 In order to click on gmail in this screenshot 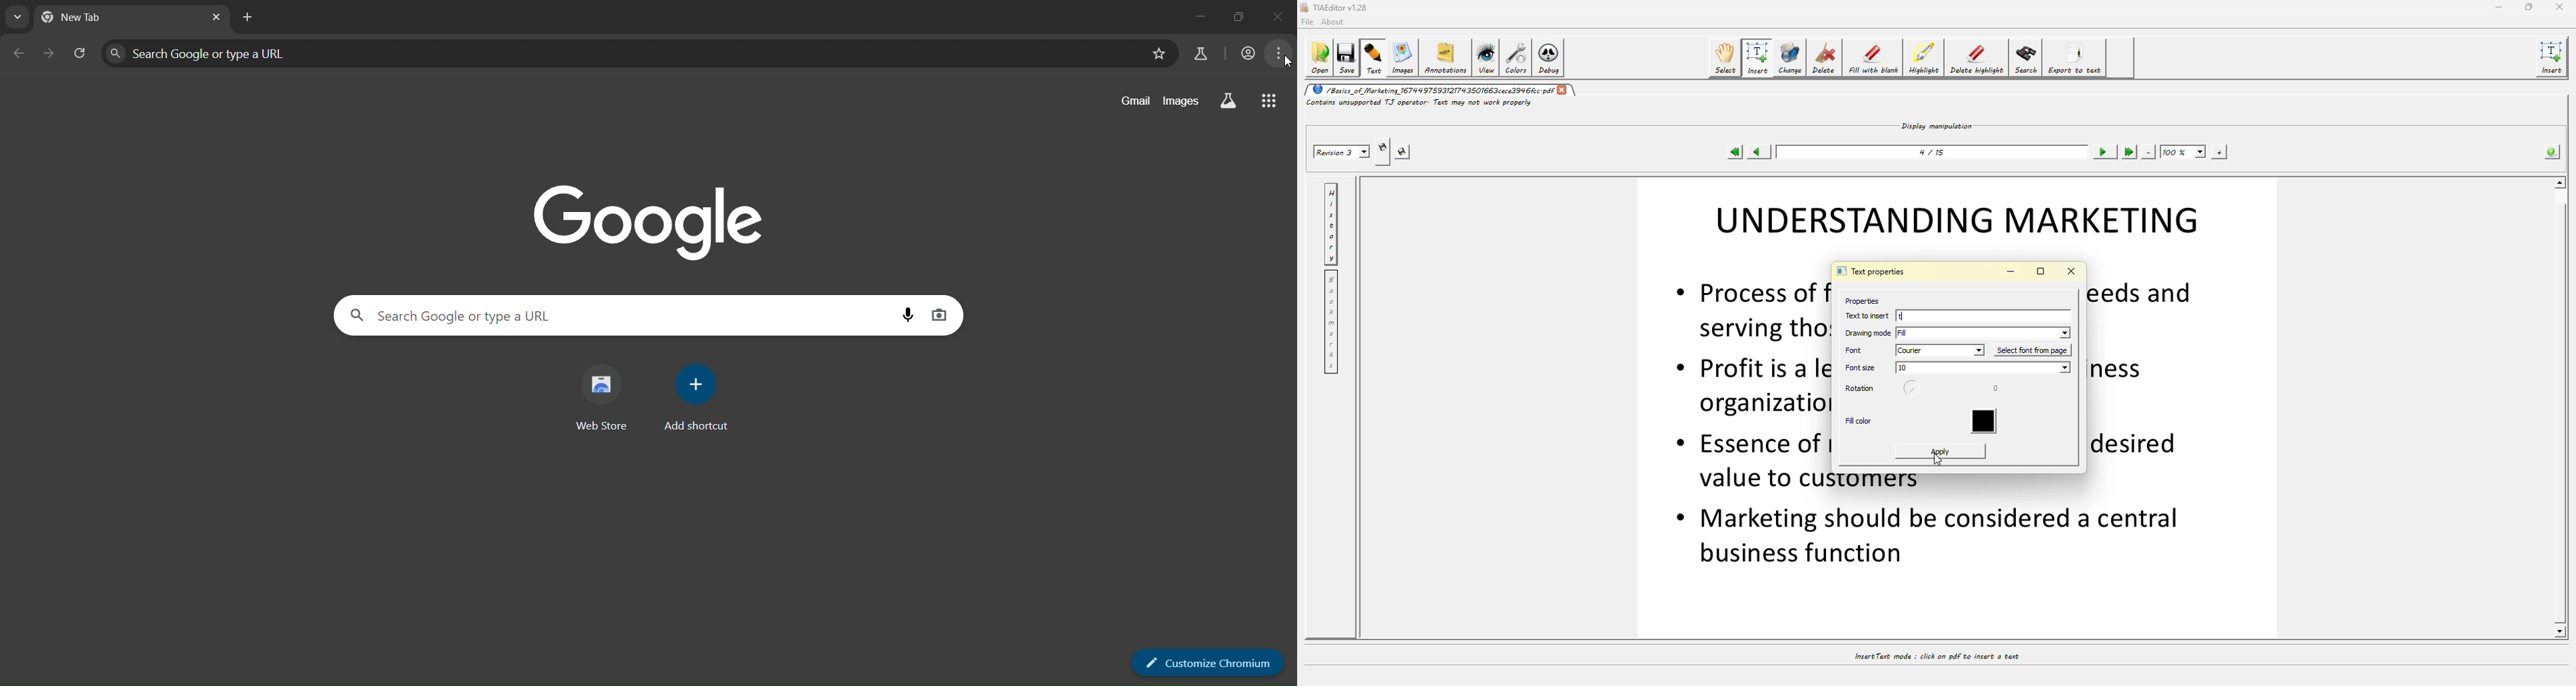, I will do `click(1134, 103)`.